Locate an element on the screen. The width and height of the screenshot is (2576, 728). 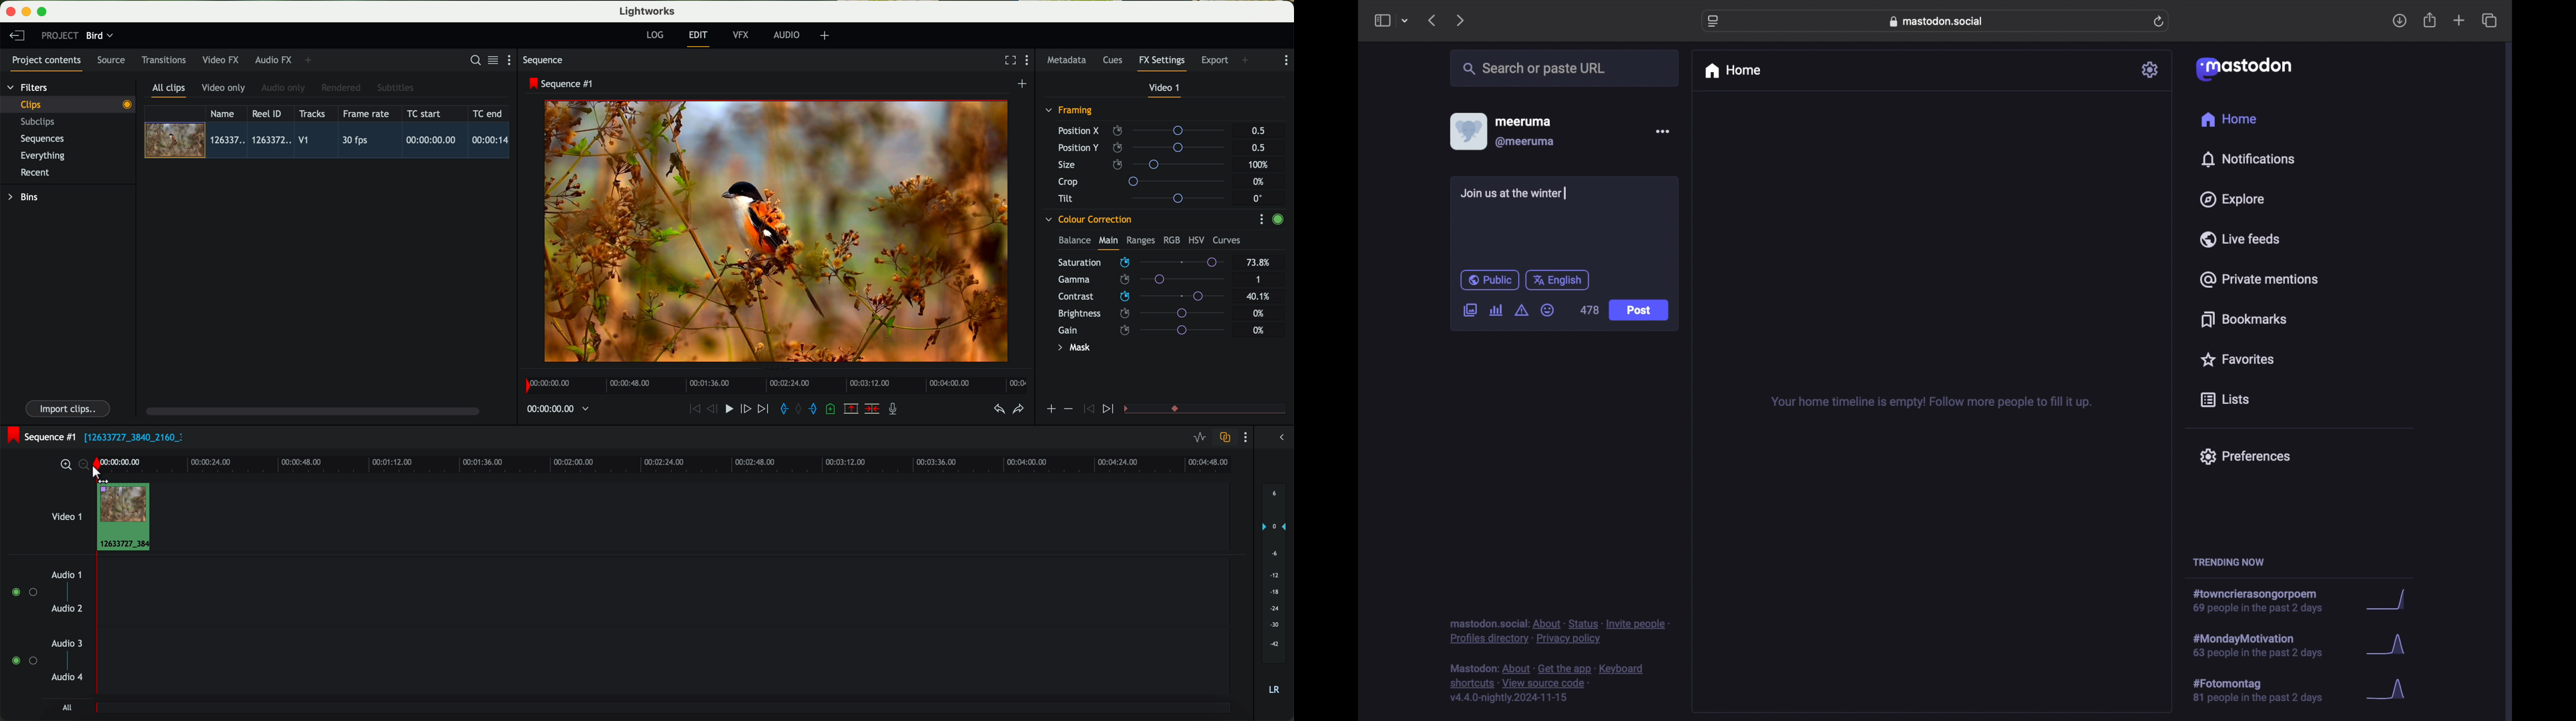
add panel is located at coordinates (1248, 61).